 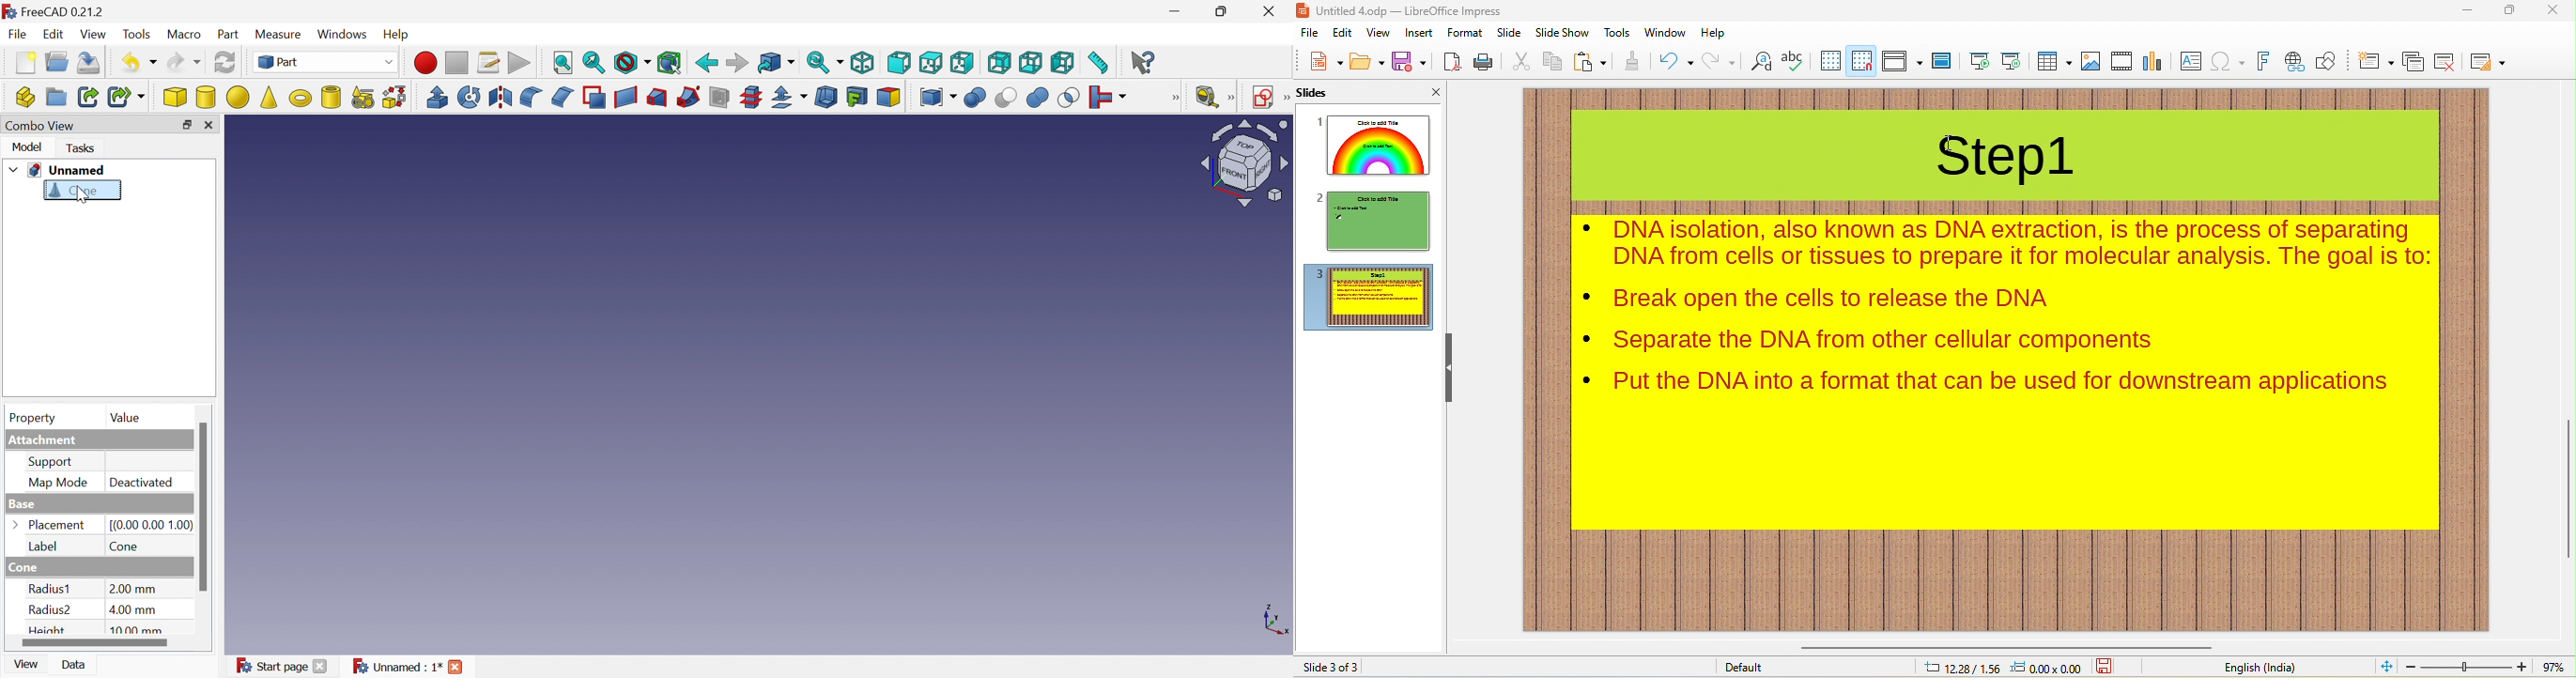 What do you see at coordinates (124, 545) in the screenshot?
I see `Cone` at bounding box center [124, 545].